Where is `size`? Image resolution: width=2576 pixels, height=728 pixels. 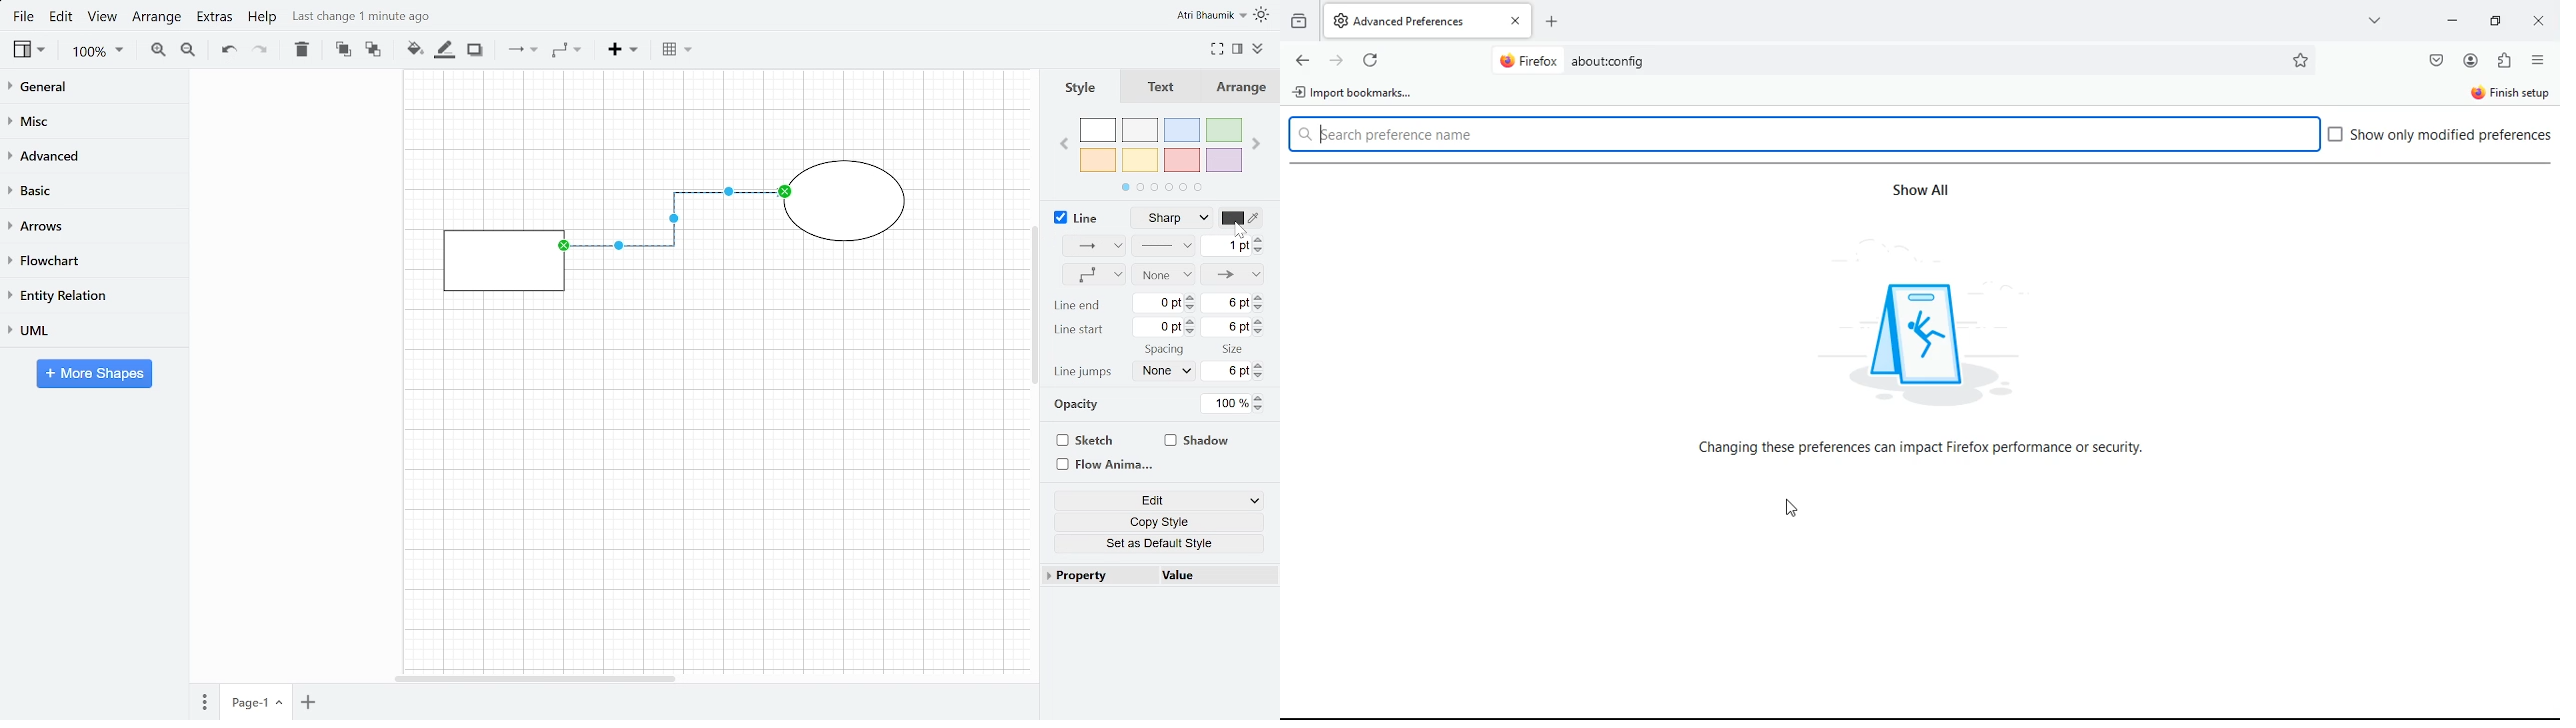 size is located at coordinates (1227, 350).